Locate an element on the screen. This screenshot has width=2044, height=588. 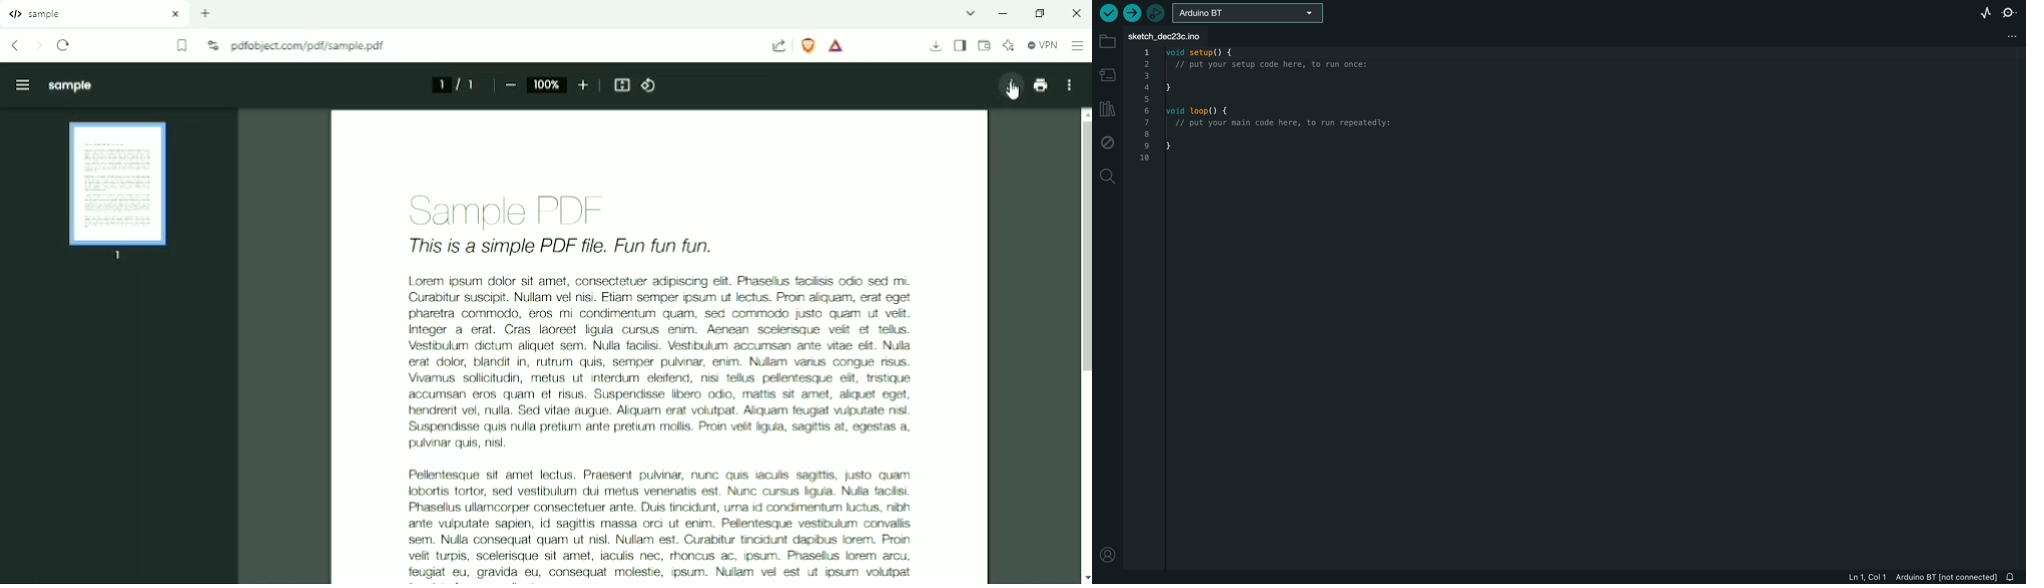
More actions is located at coordinates (1067, 85).